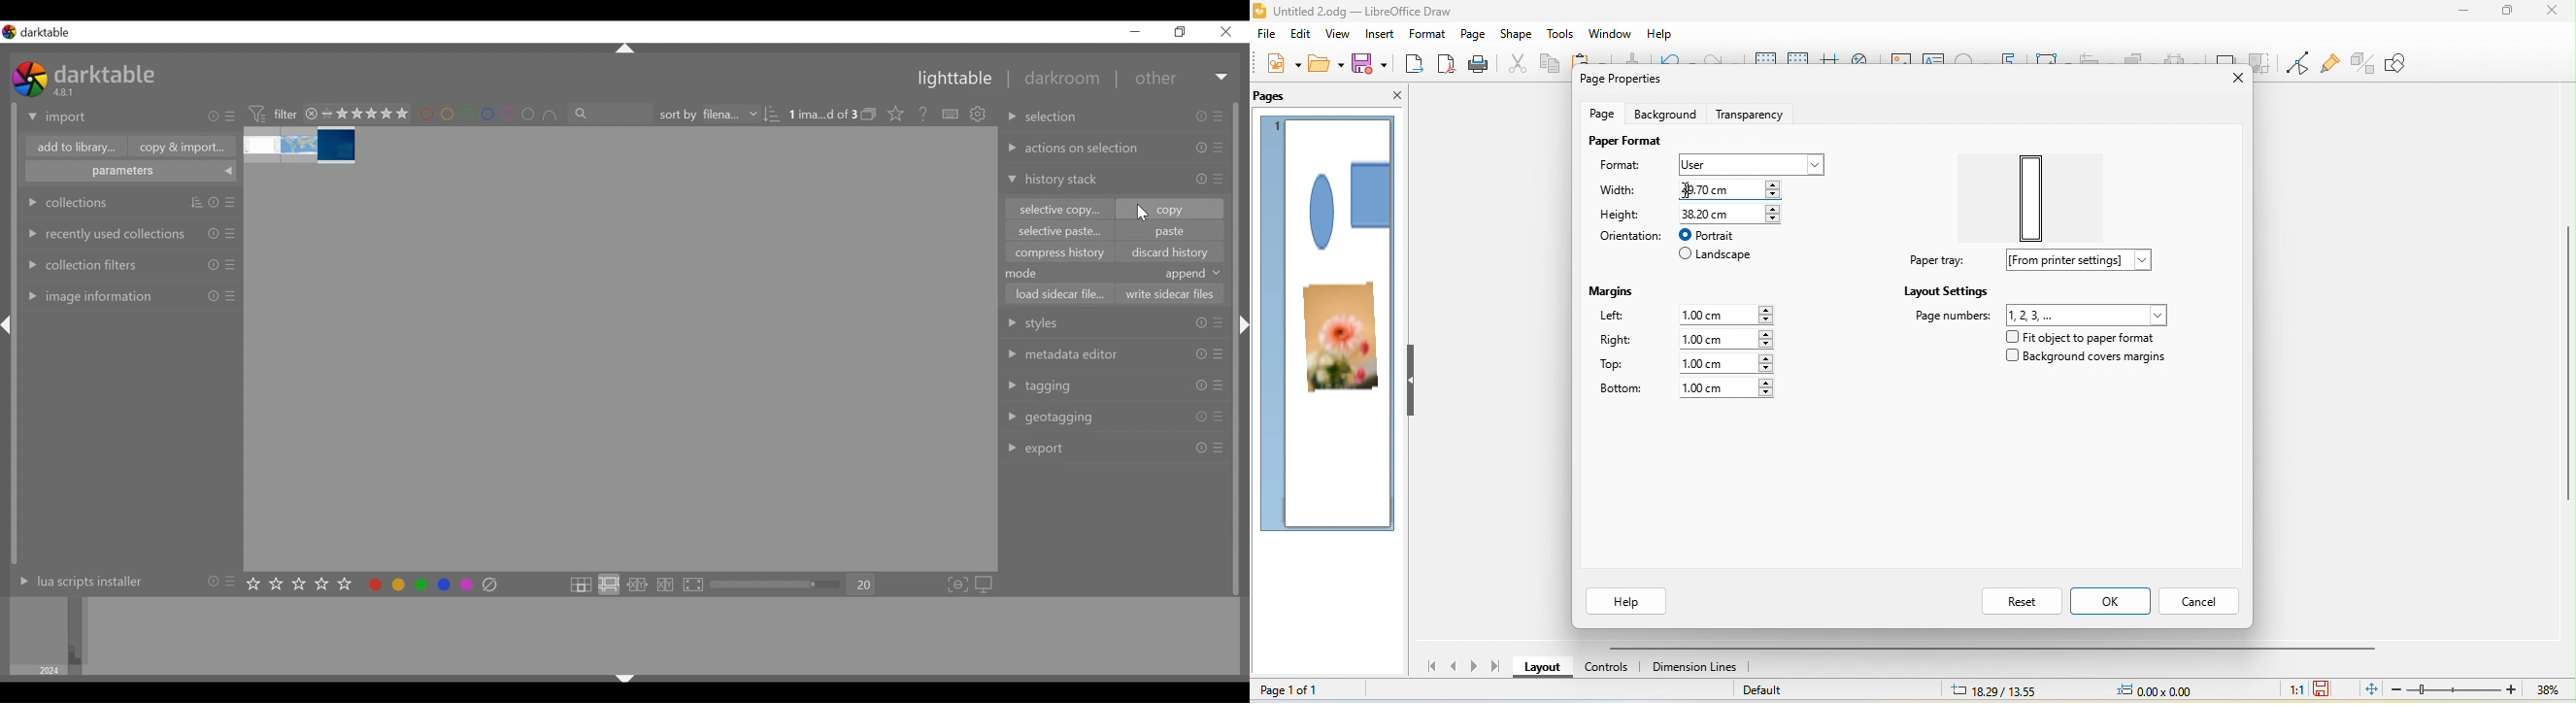 Image resolution: width=2576 pixels, height=728 pixels. Describe the element at coordinates (1815, 690) in the screenshot. I see `default` at that location.